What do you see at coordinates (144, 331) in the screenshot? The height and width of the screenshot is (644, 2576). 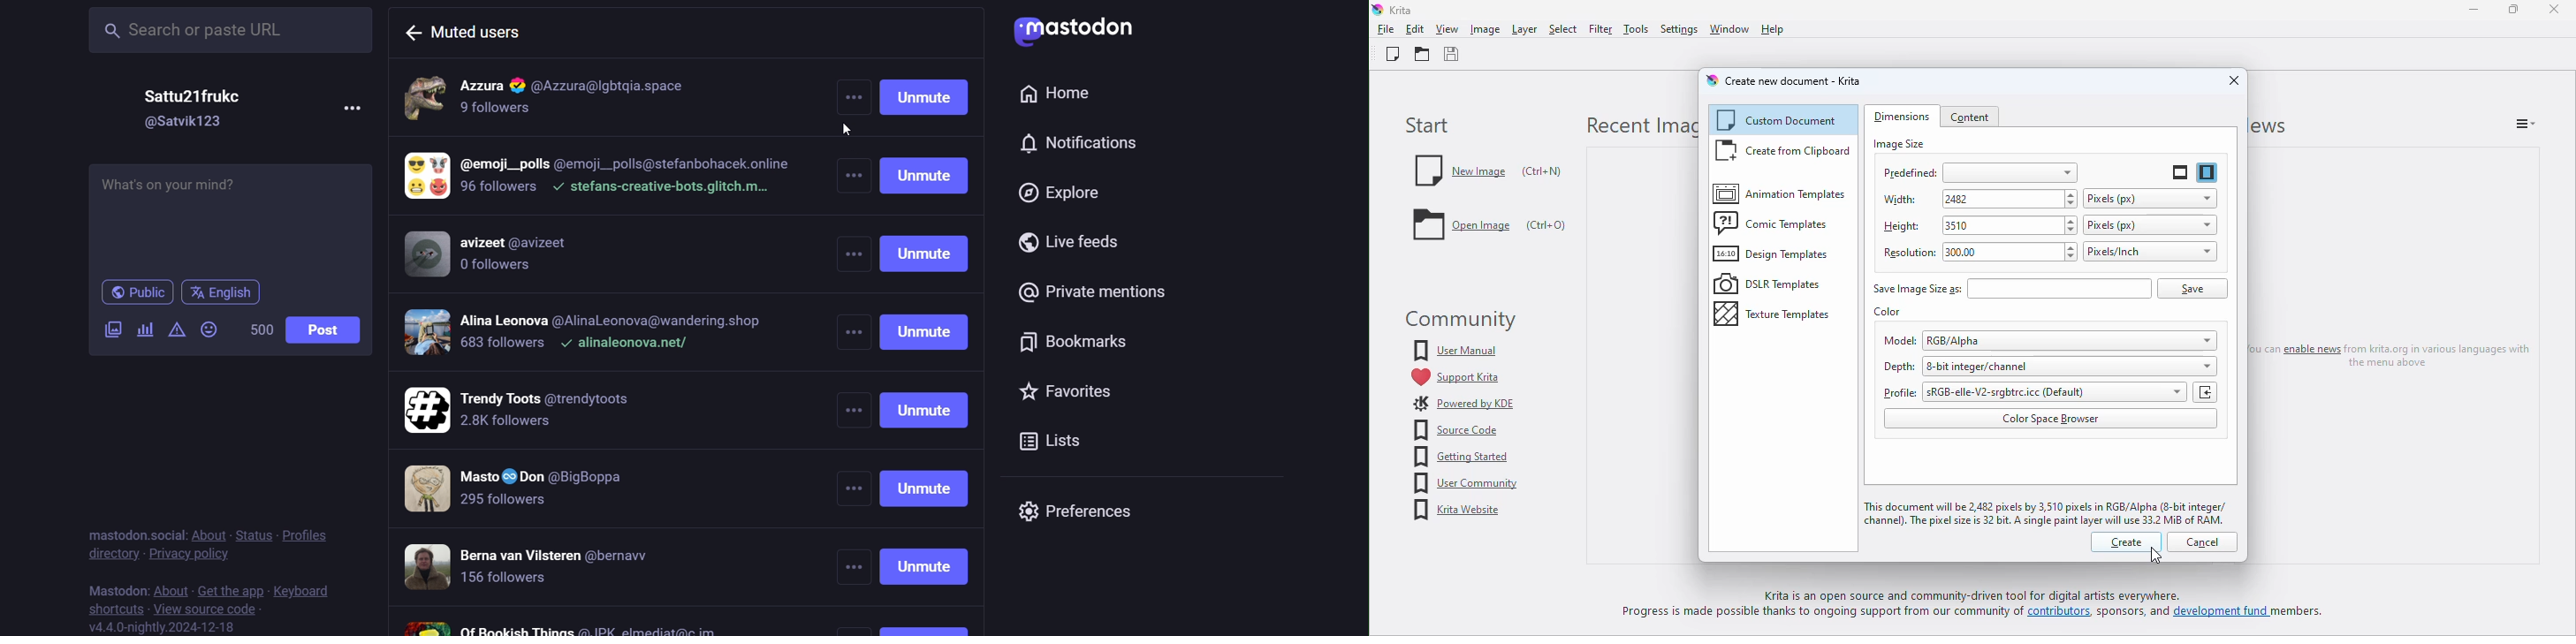 I see `poll` at bounding box center [144, 331].